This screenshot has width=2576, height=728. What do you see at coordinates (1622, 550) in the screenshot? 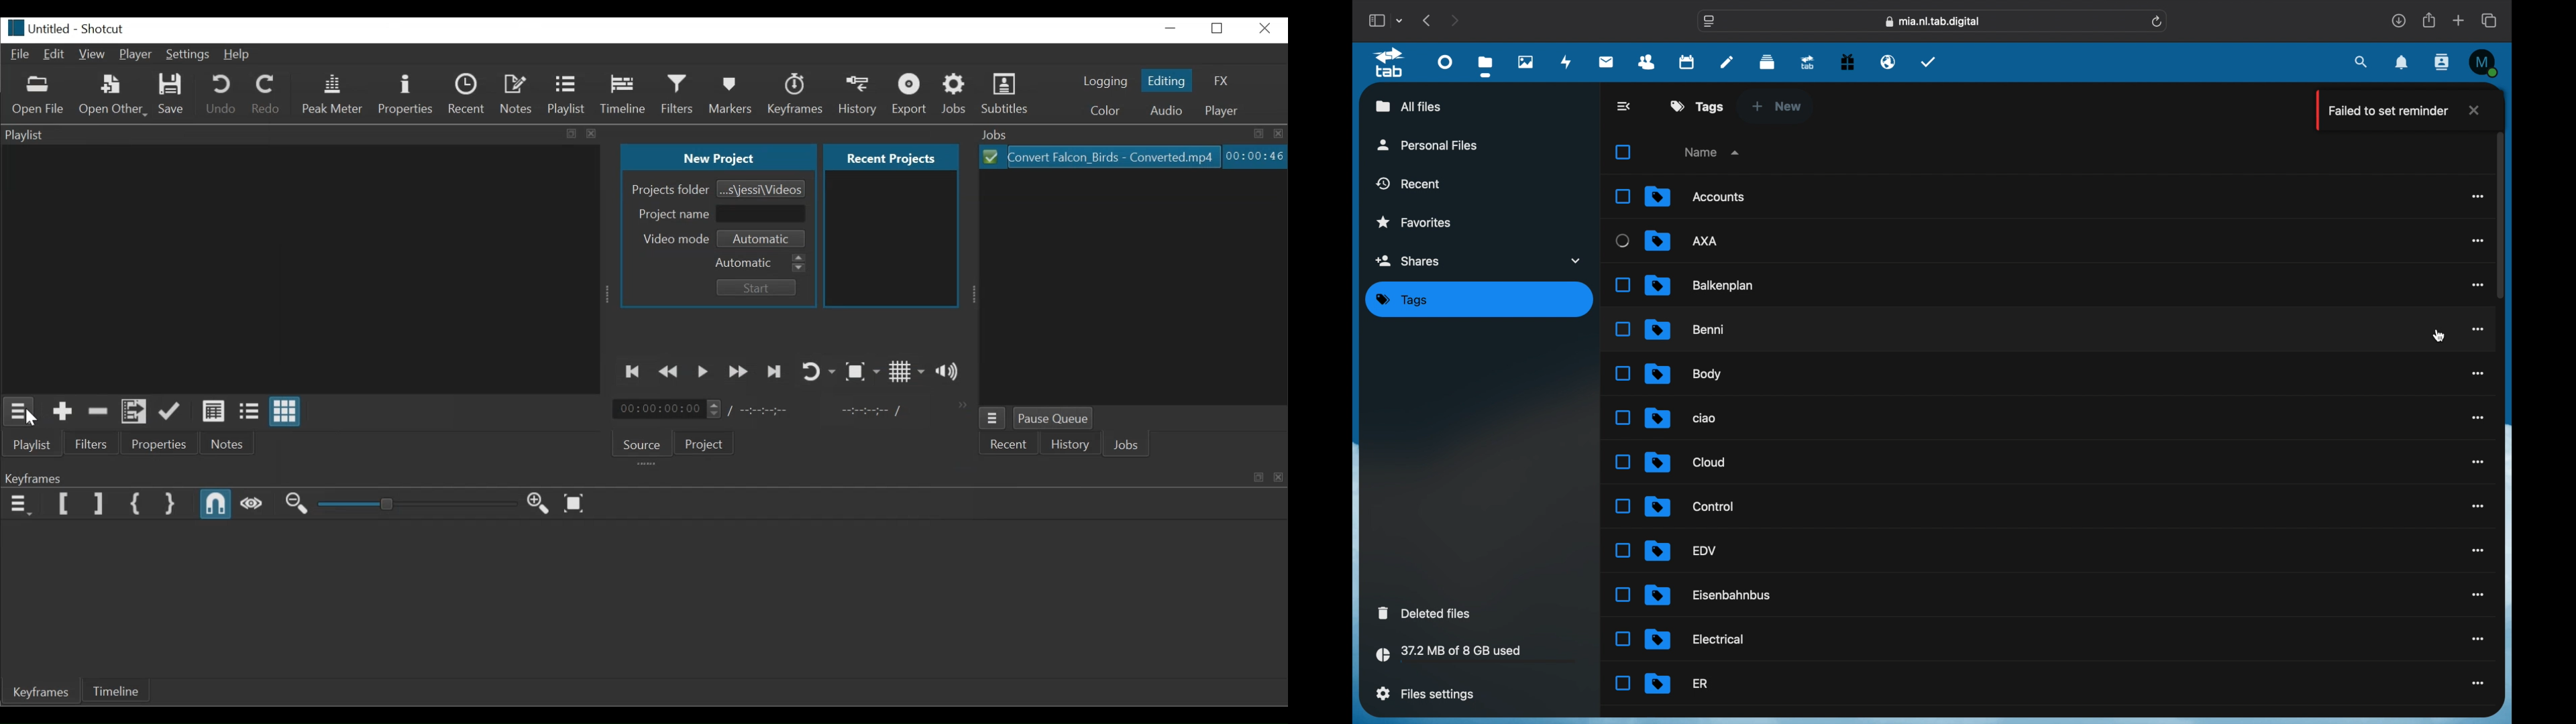
I see `Unselected Checkbox` at bounding box center [1622, 550].